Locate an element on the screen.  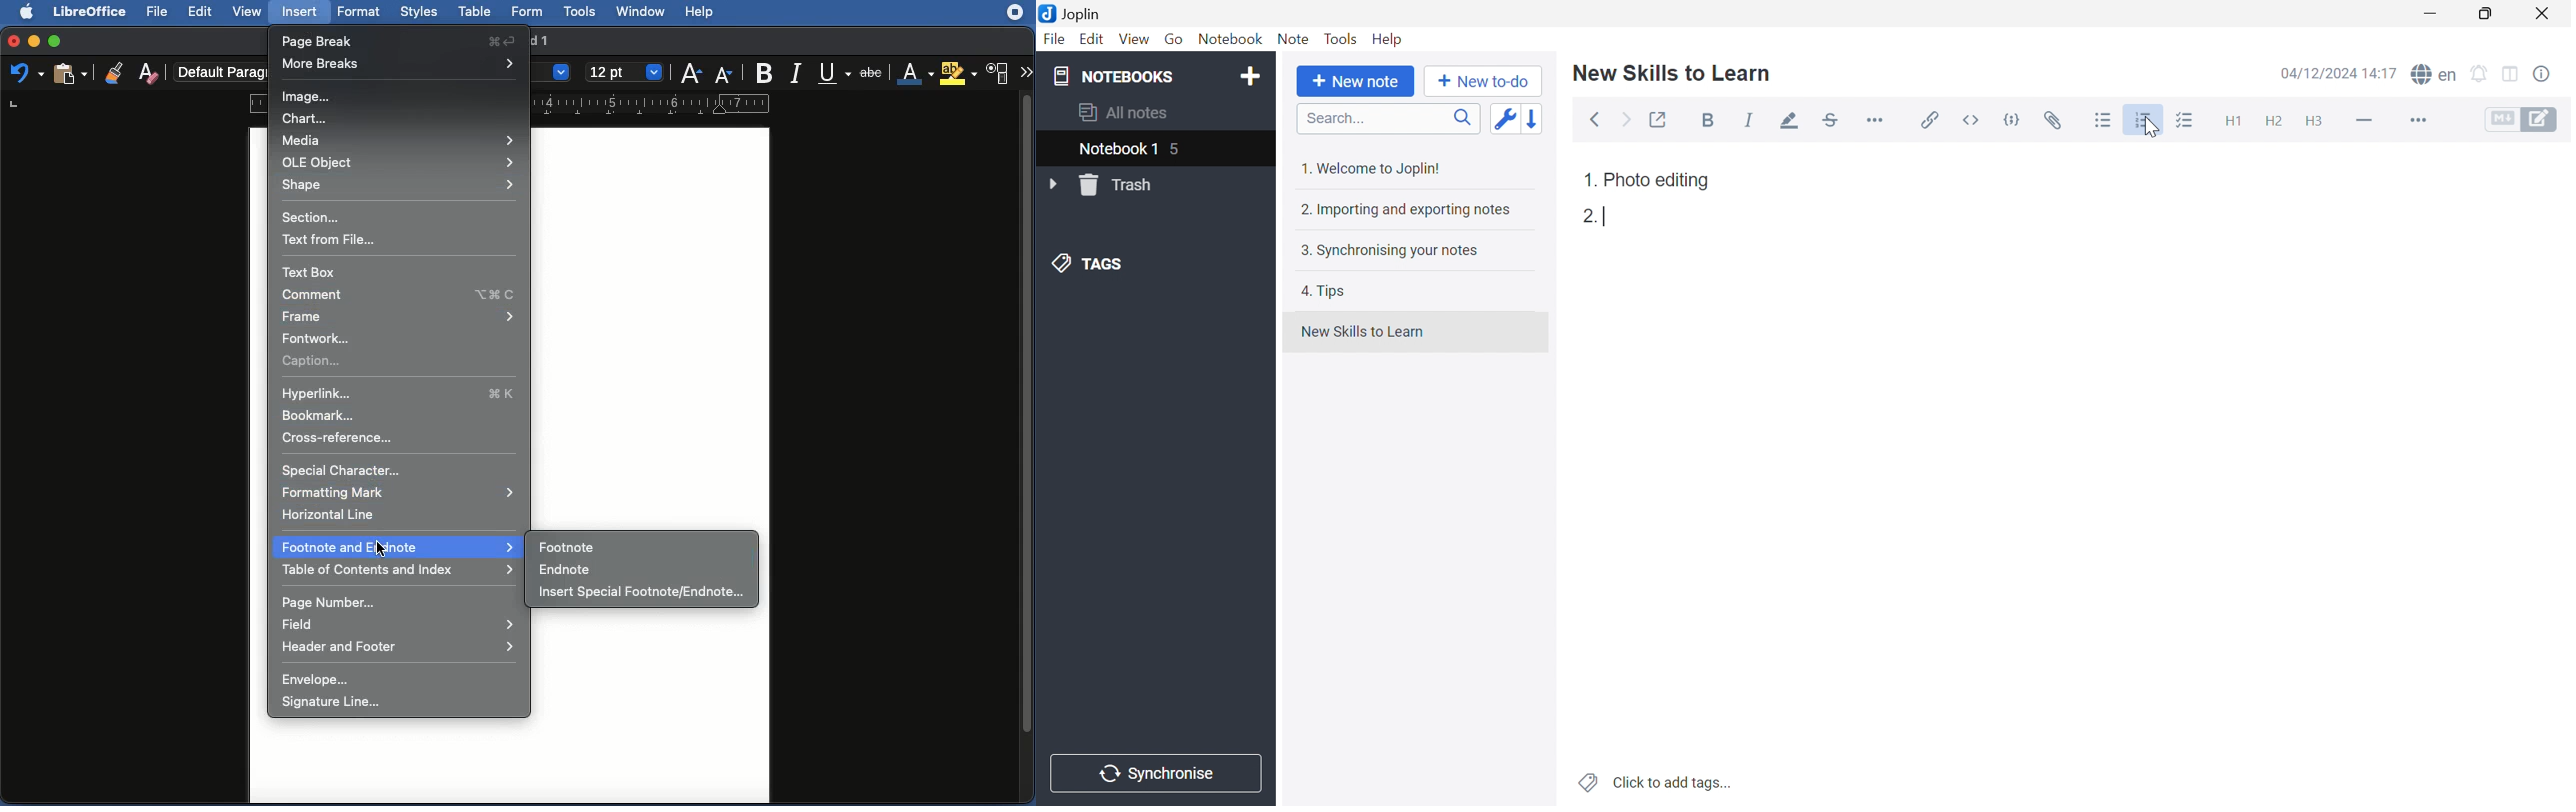
14:15 is located at coordinates (2385, 73).